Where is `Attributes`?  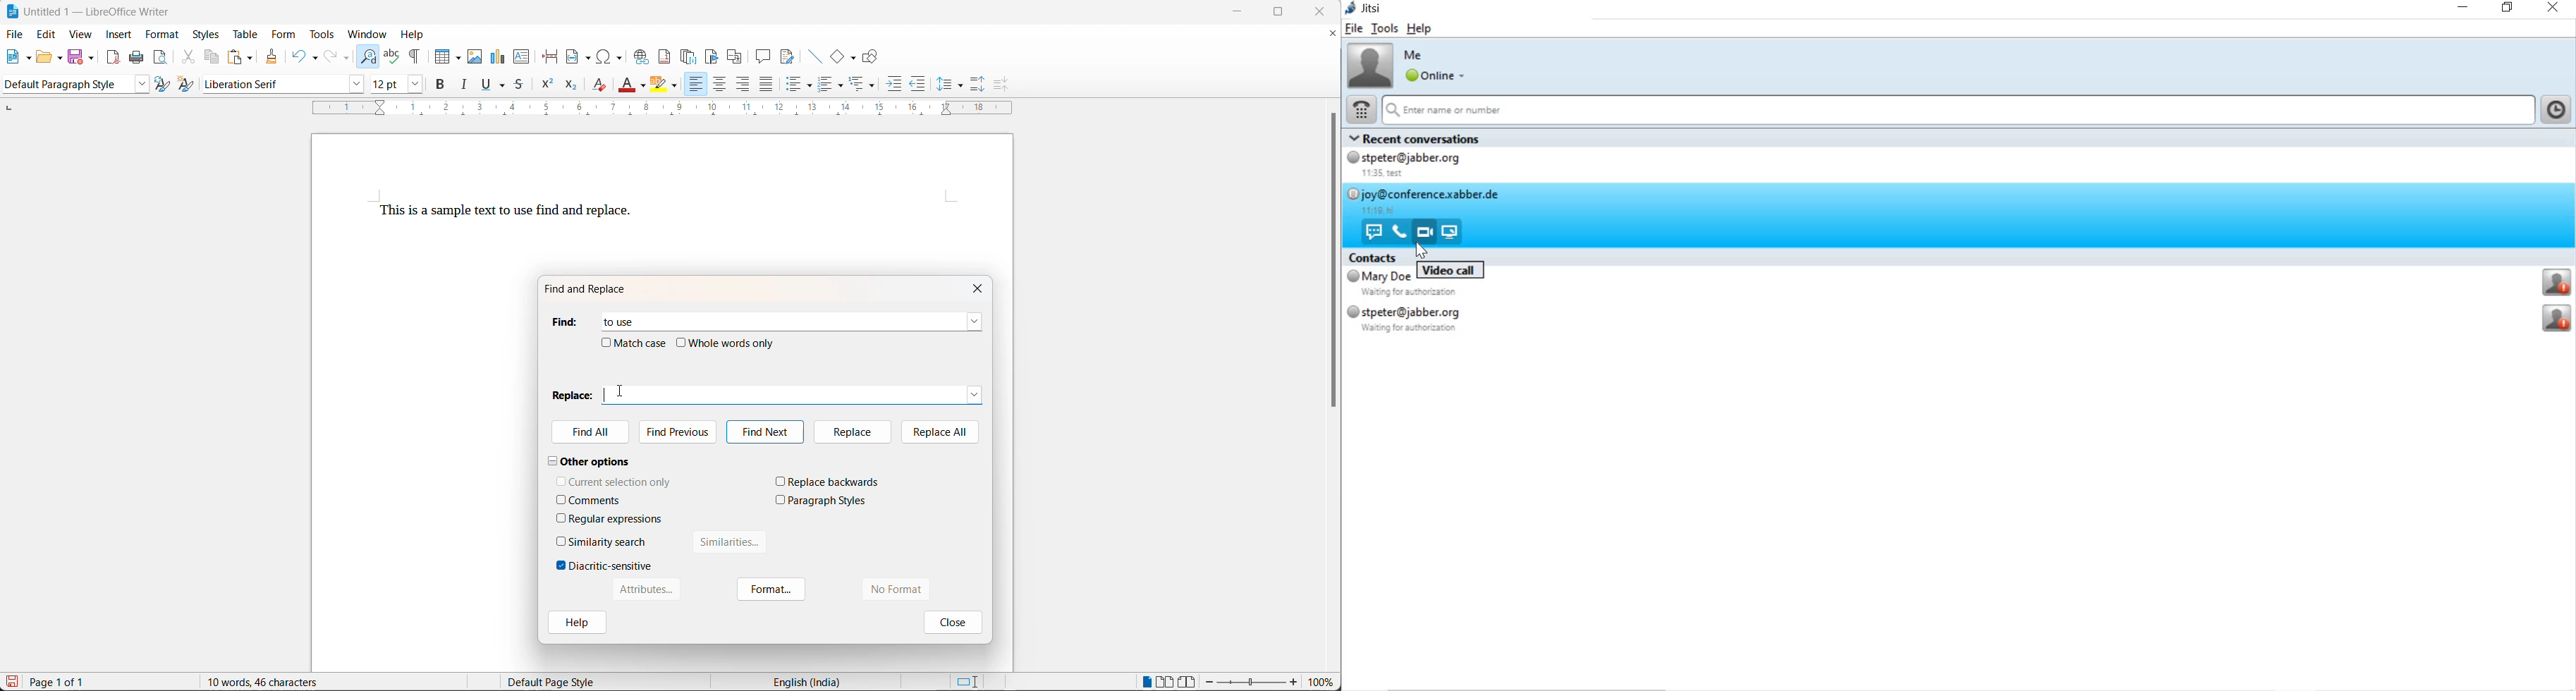
Attributes is located at coordinates (645, 589).